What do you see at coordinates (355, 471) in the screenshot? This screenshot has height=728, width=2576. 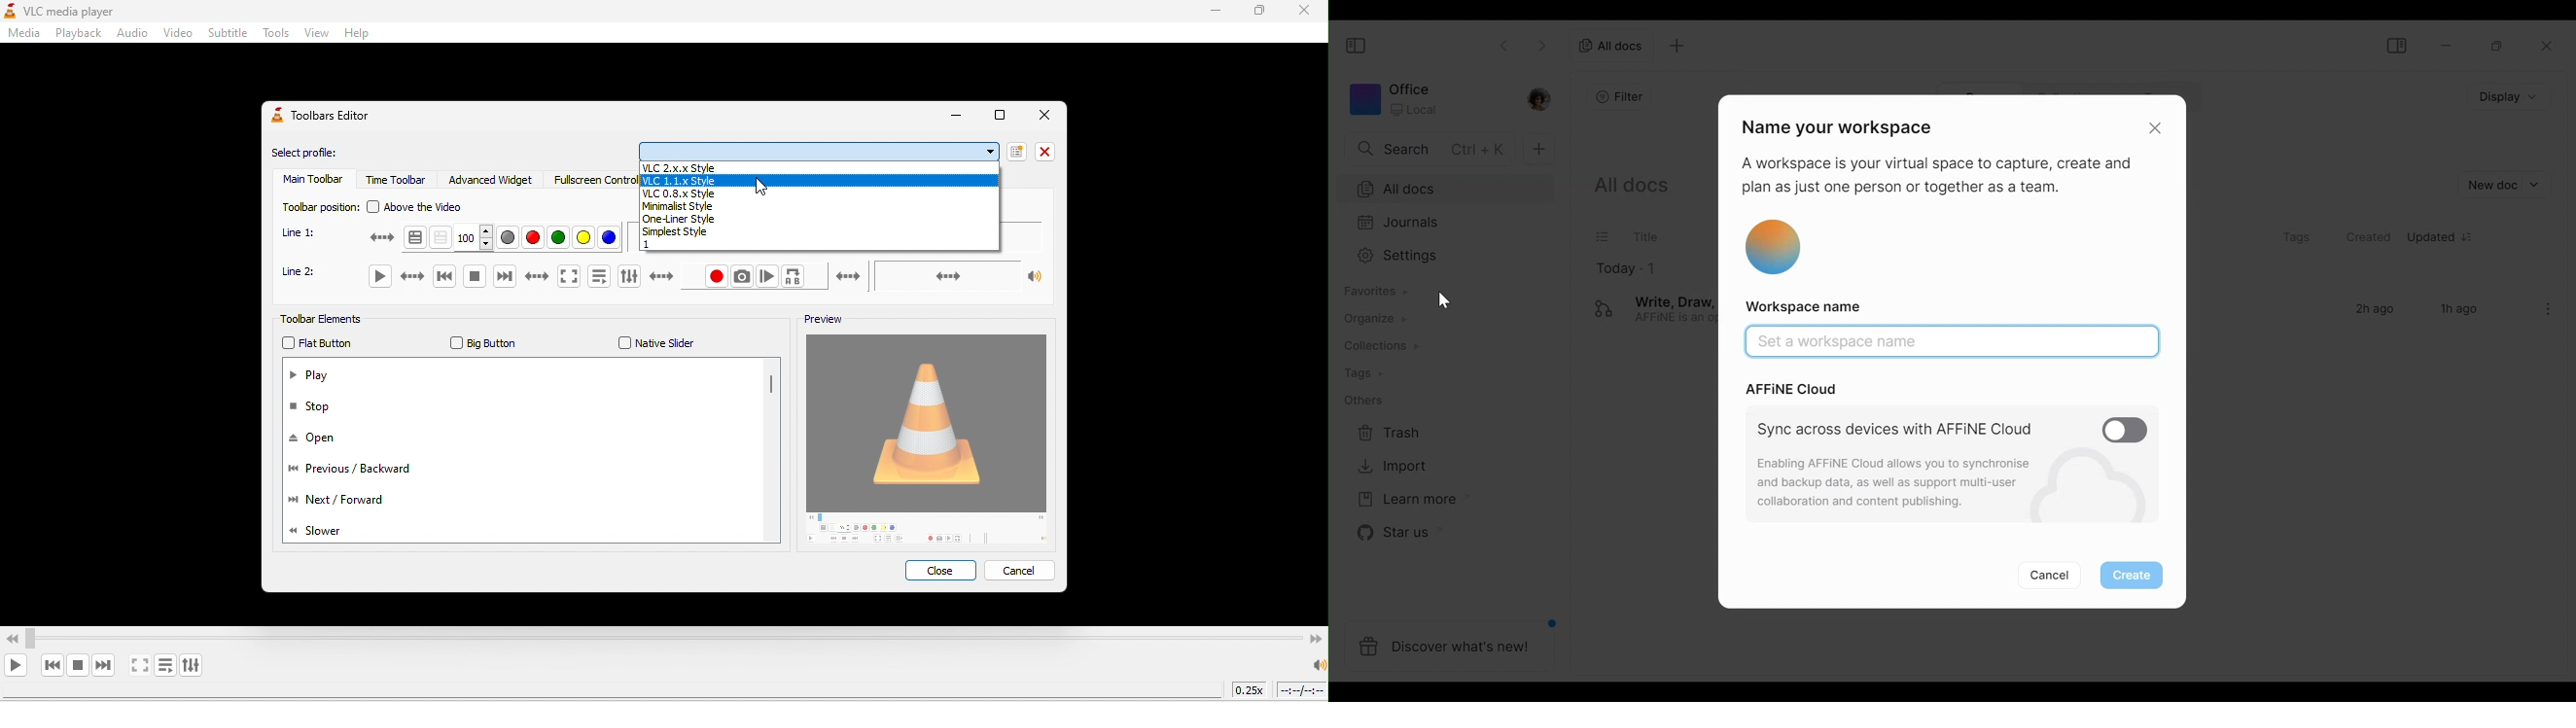 I see `previous/backward` at bounding box center [355, 471].